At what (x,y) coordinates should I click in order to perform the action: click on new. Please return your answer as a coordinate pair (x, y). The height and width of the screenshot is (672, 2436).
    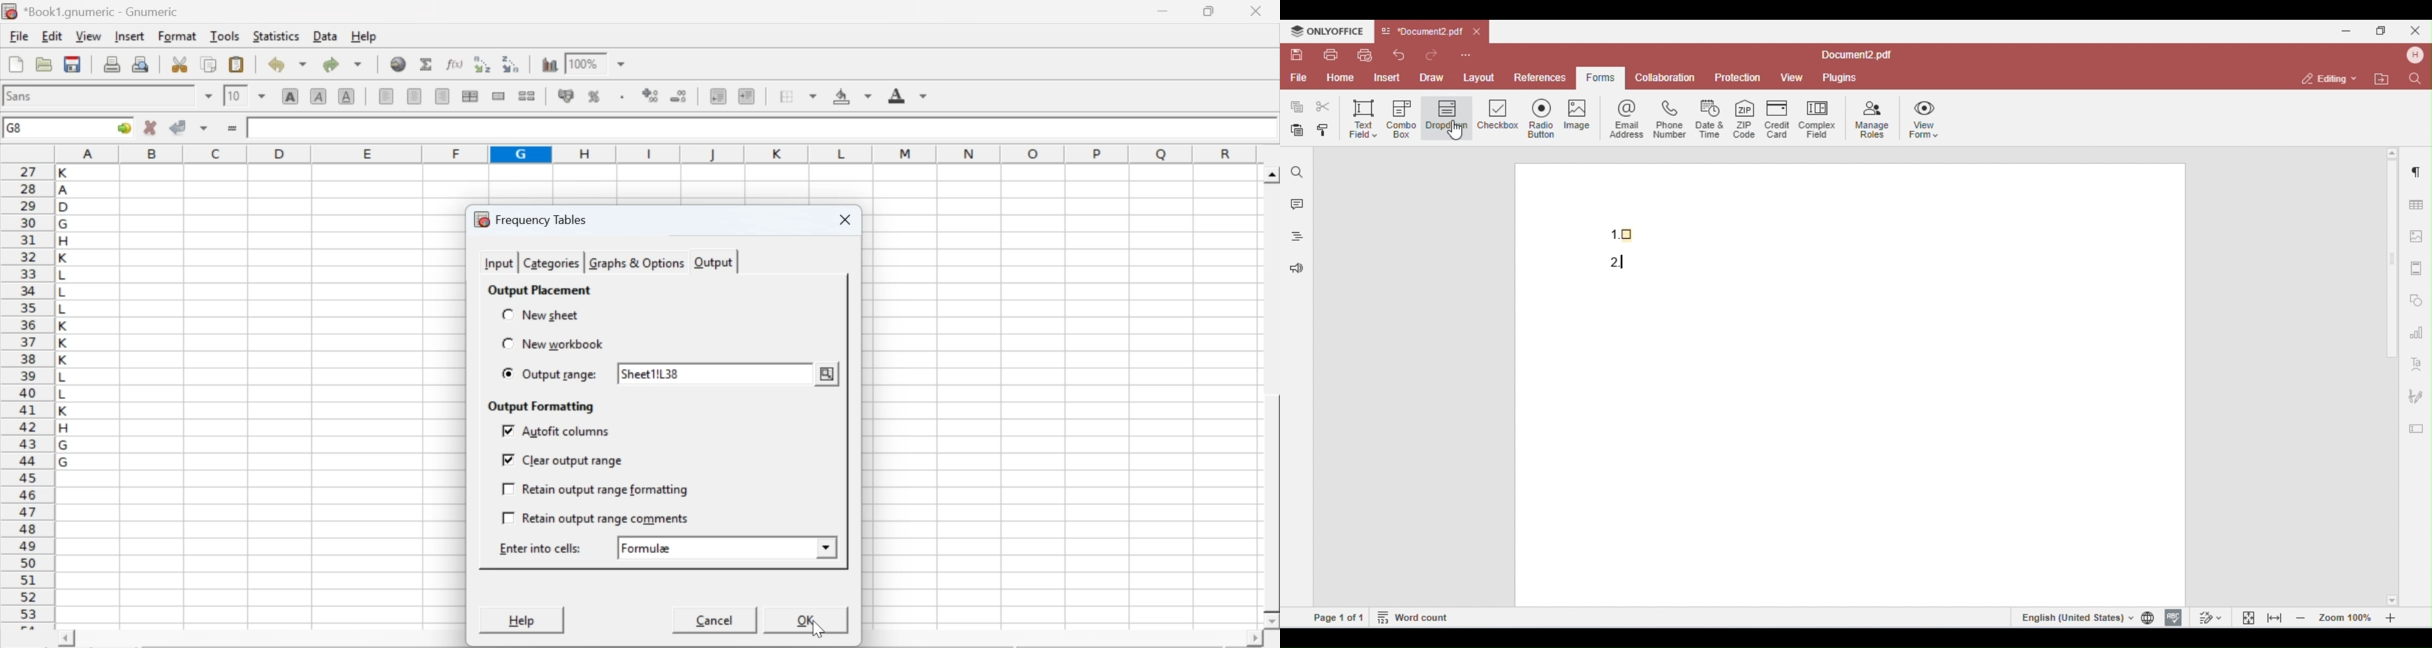
    Looking at the image, I should click on (15, 64).